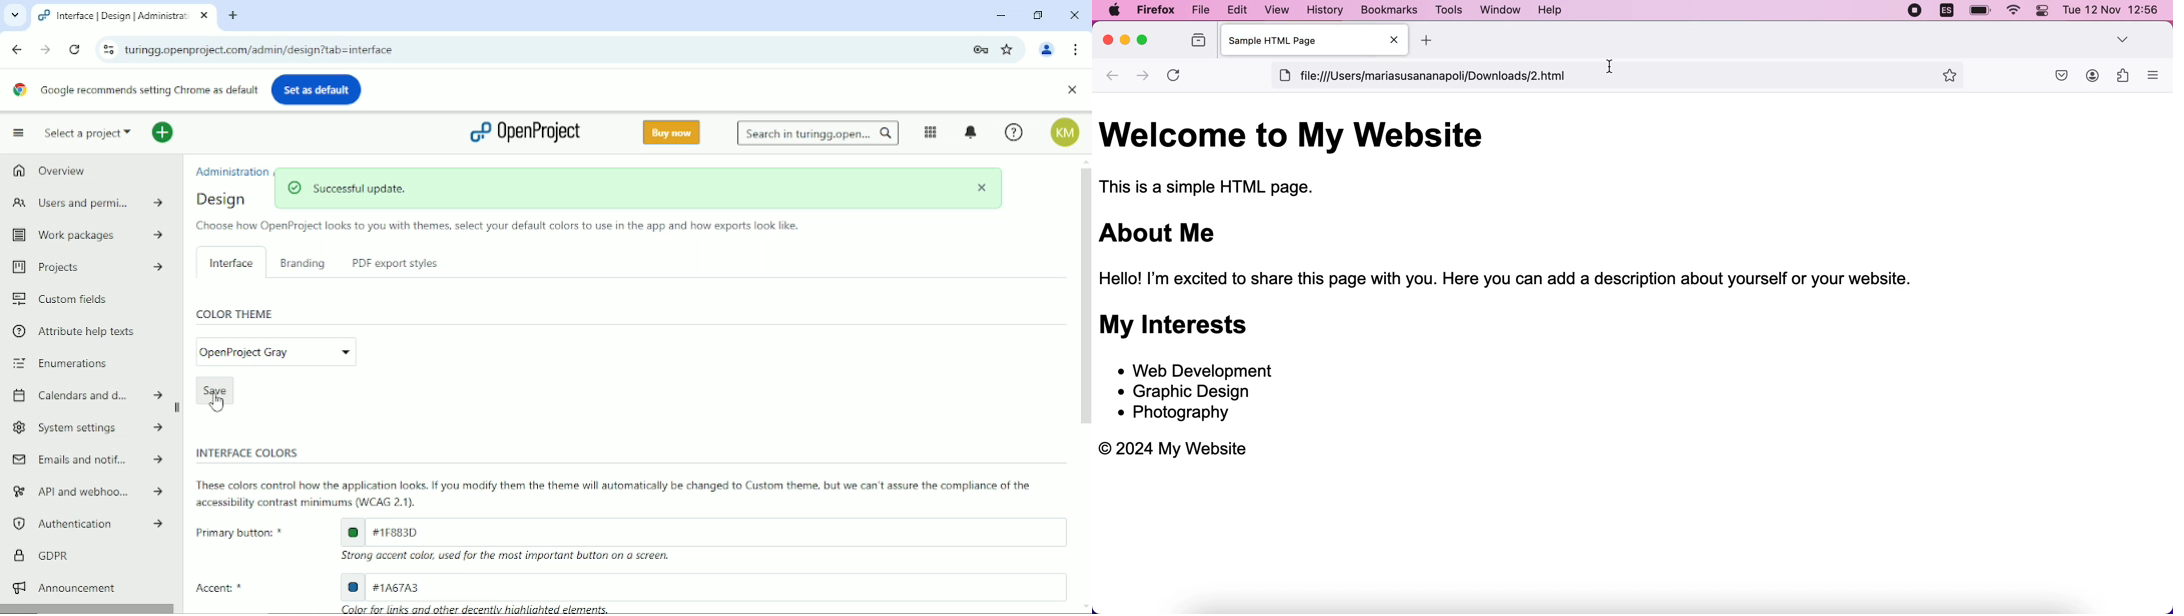  What do you see at coordinates (1038, 14) in the screenshot?
I see `Restore down` at bounding box center [1038, 14].